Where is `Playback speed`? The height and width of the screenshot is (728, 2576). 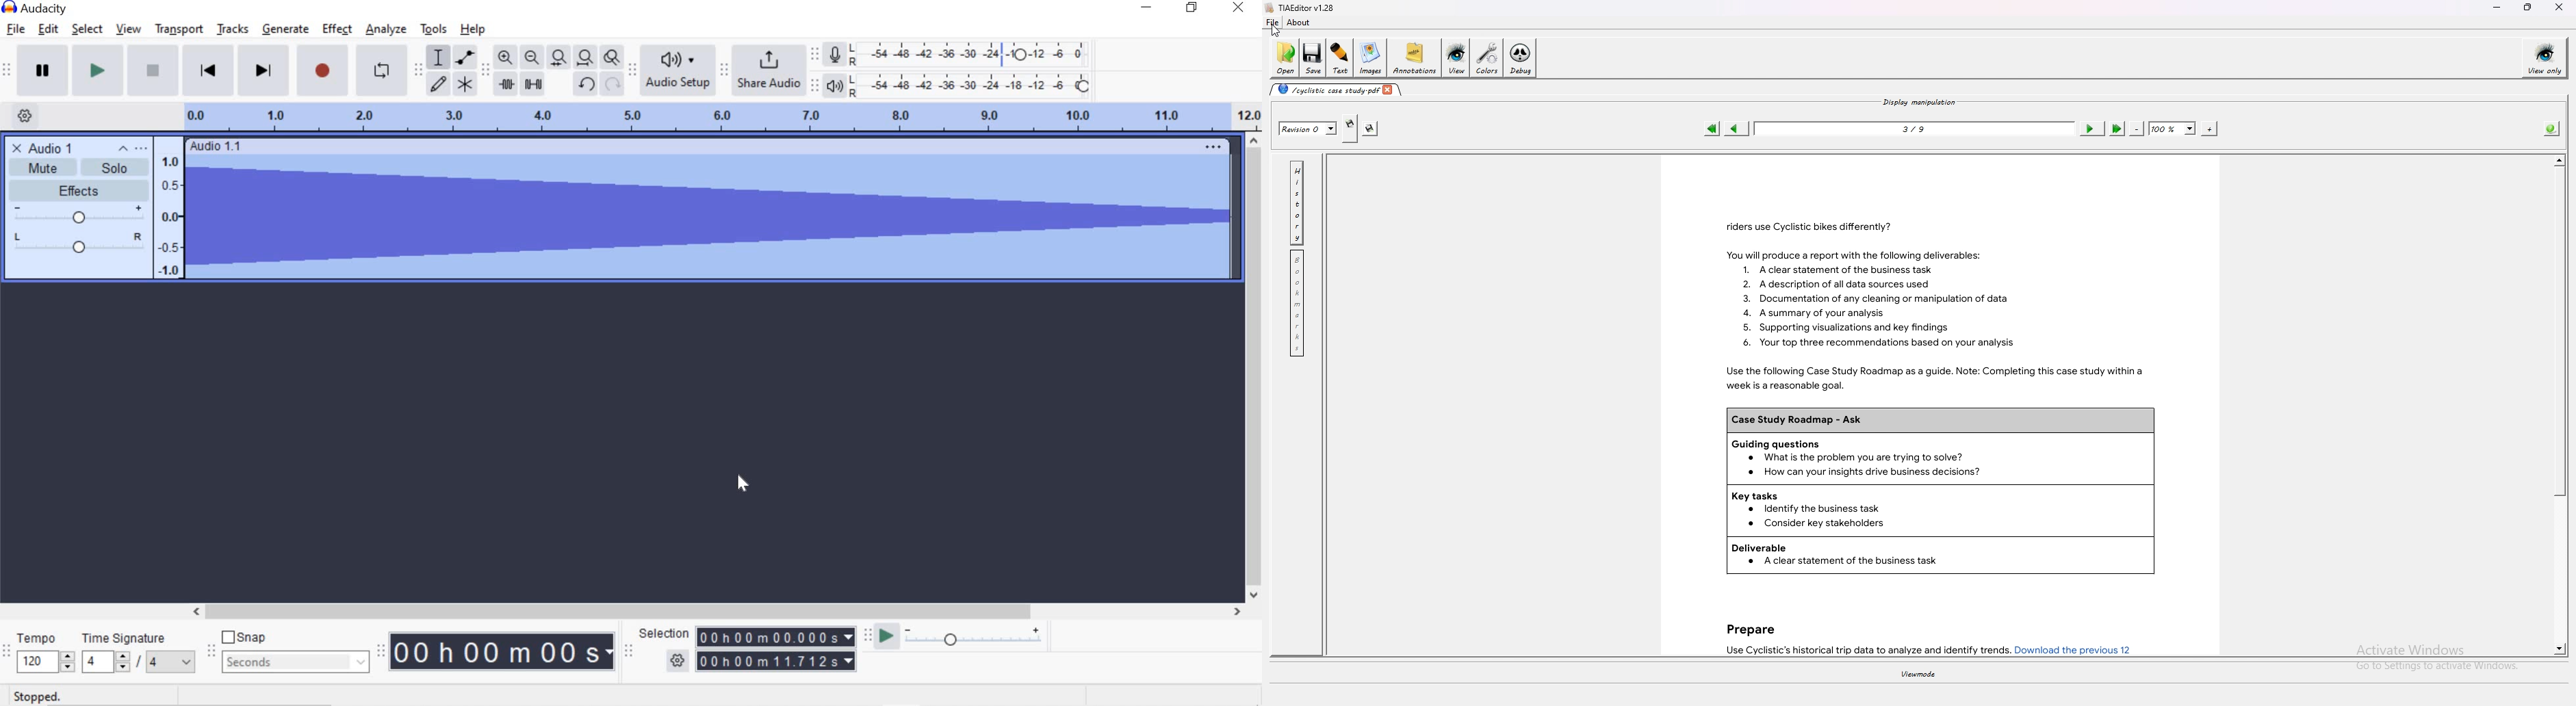
Playback speed is located at coordinates (973, 640).